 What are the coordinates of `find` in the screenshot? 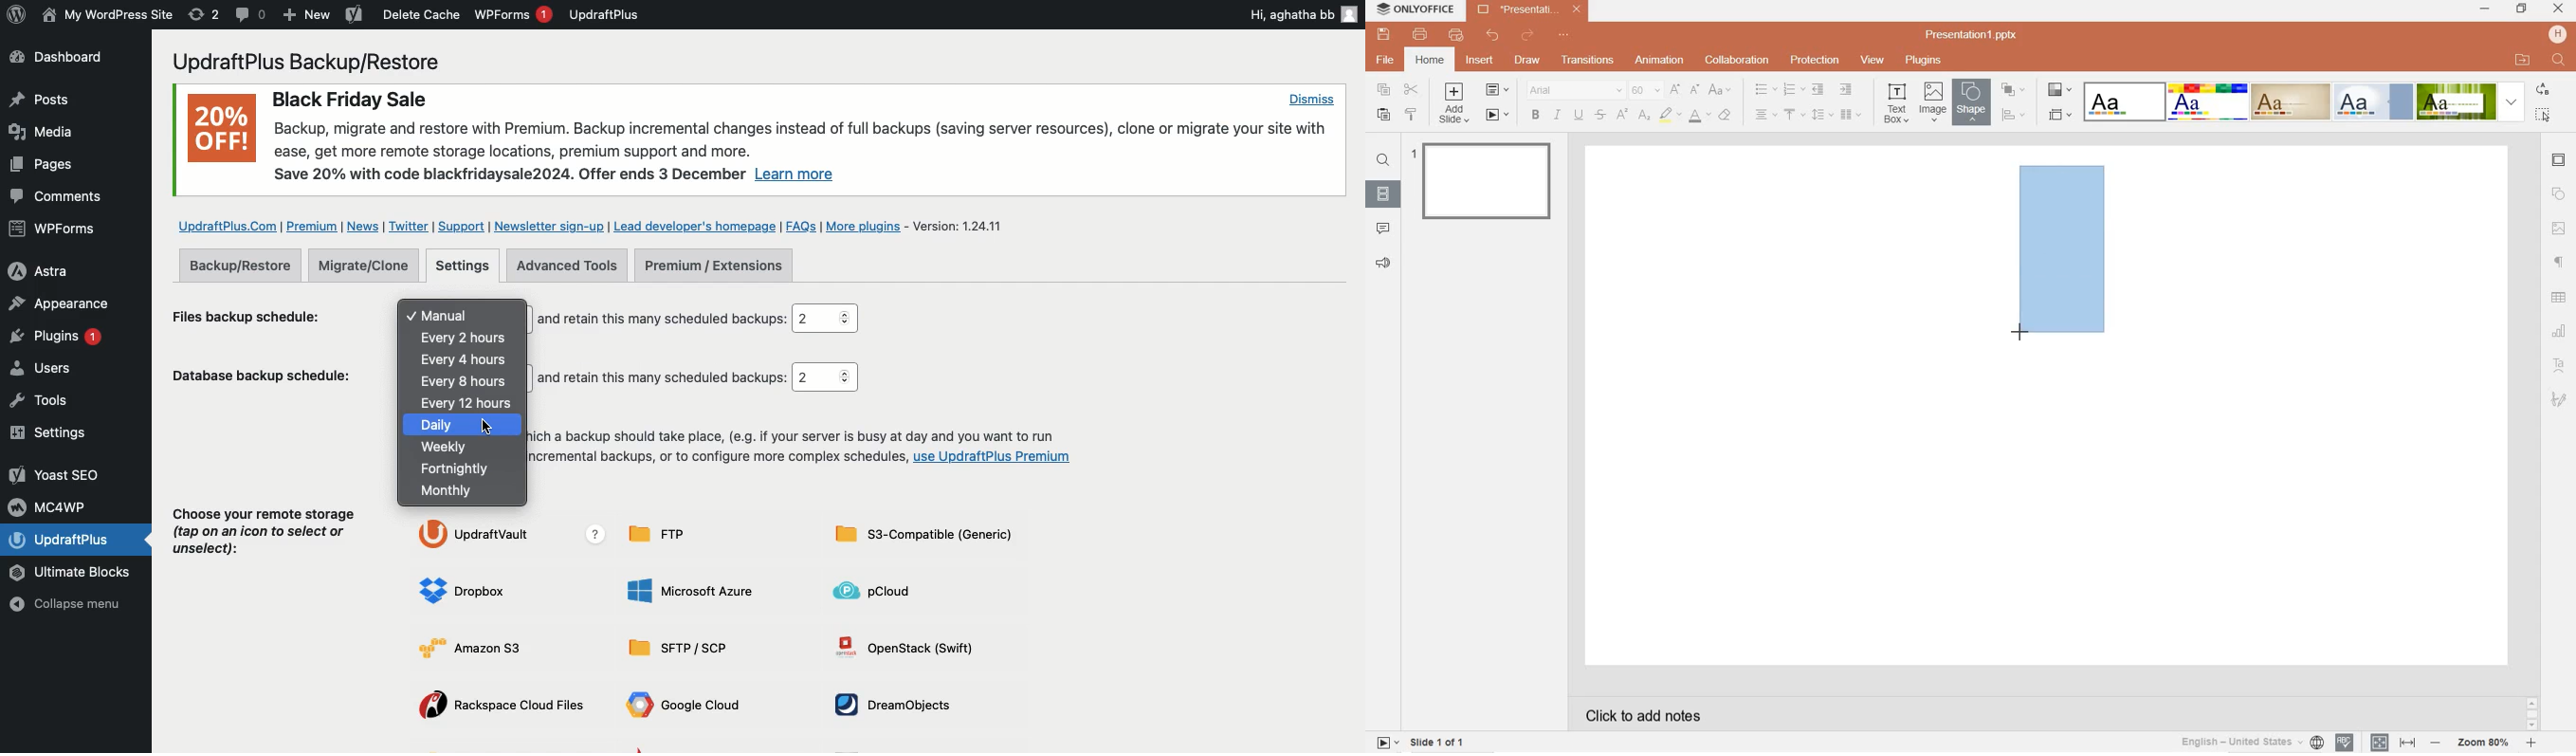 It's located at (1383, 162).